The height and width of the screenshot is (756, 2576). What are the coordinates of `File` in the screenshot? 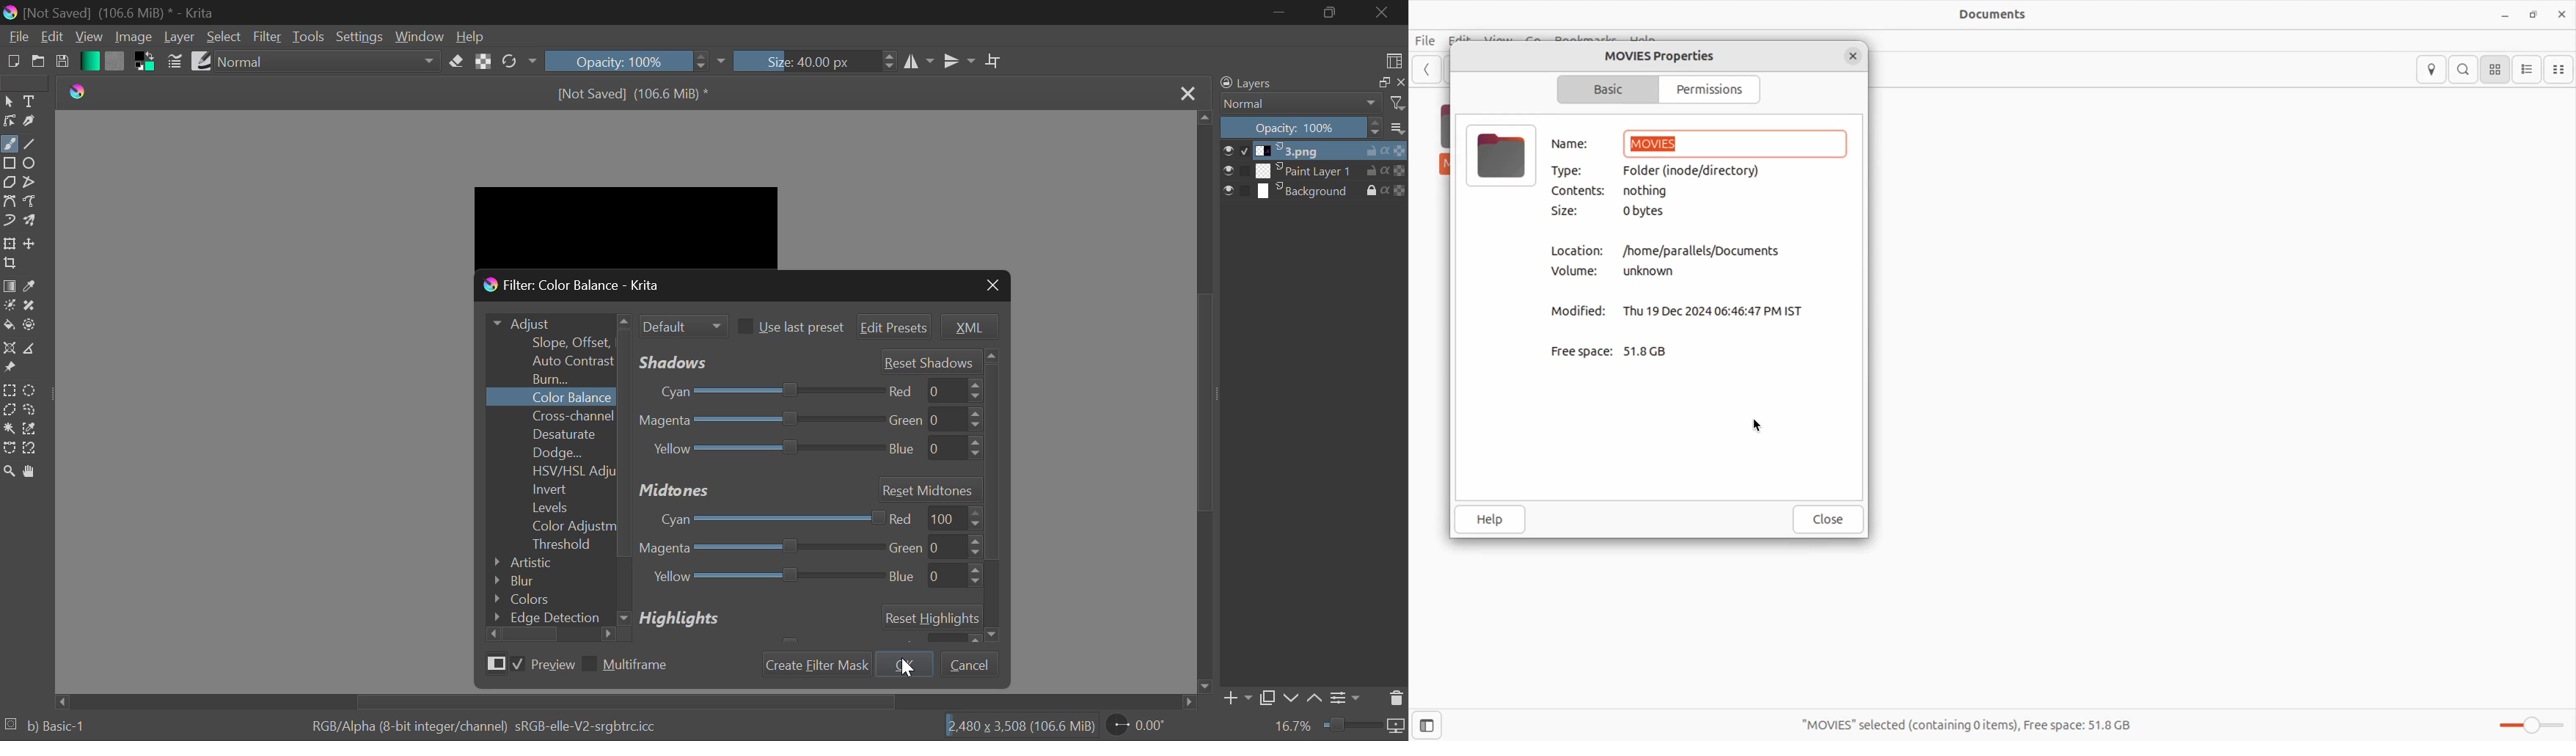 It's located at (16, 37).